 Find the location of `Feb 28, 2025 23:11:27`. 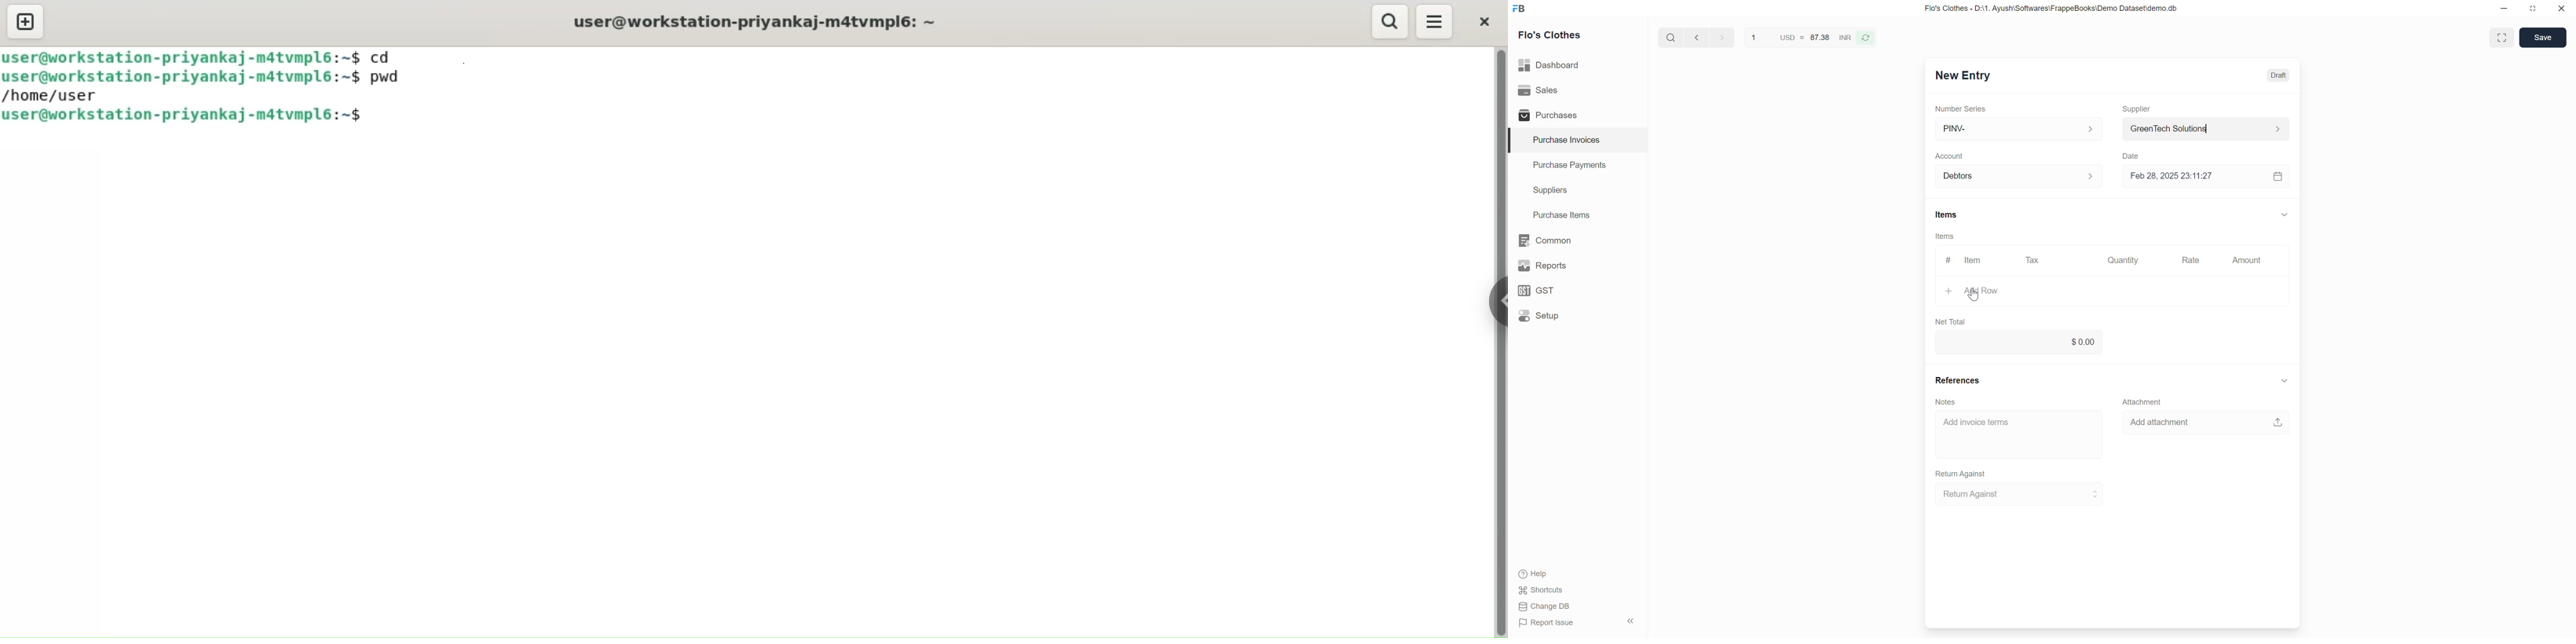

Feb 28, 2025 23:11:27 is located at coordinates (2193, 176).